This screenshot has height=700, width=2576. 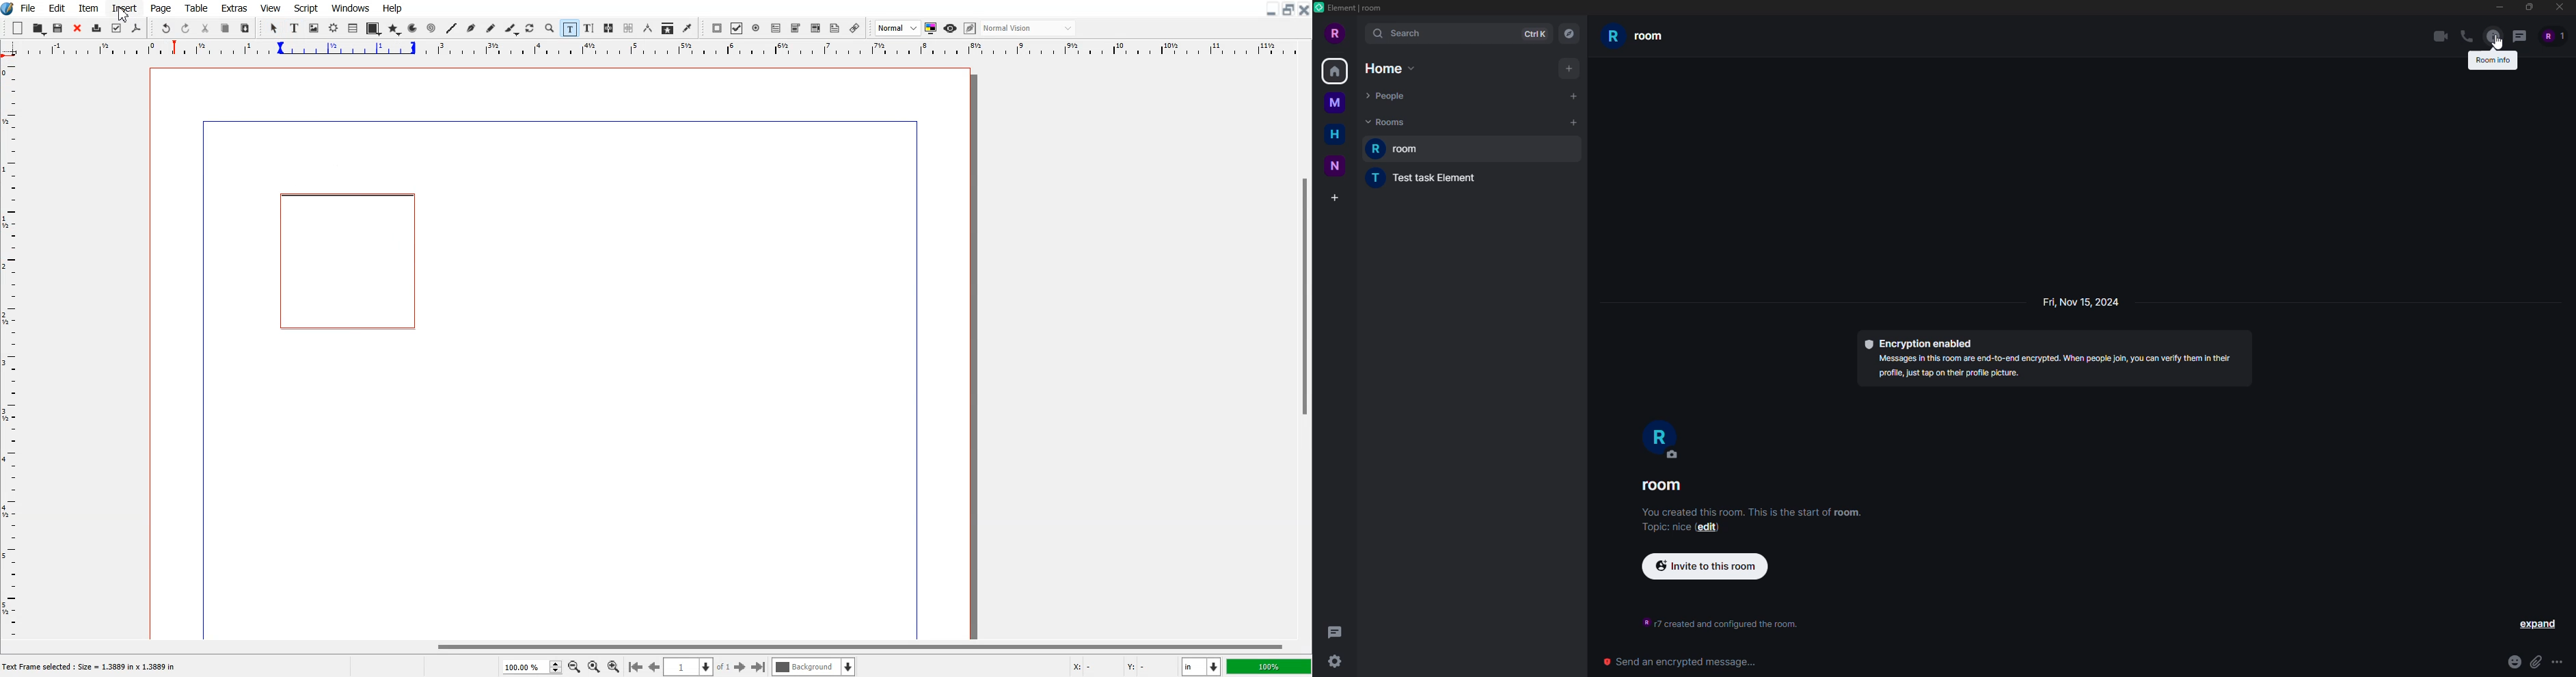 I want to click on Zoom In or Out, so click(x=550, y=27).